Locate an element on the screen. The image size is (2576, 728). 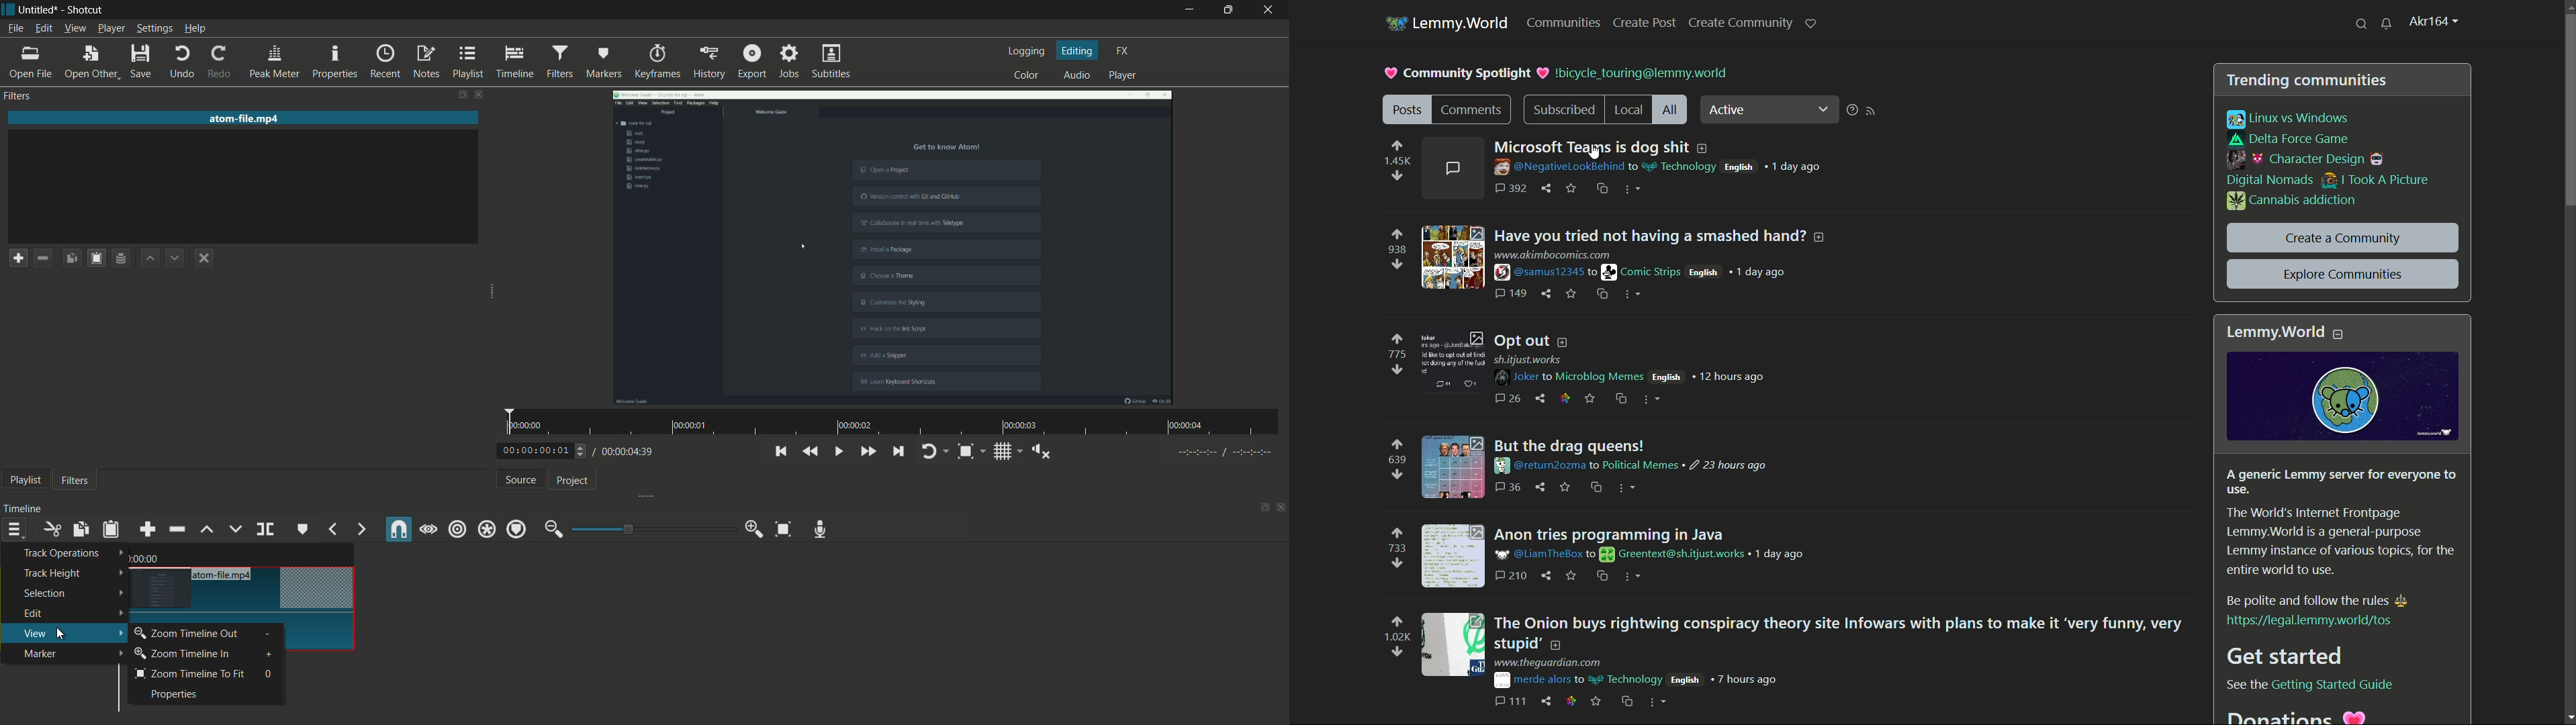
image is located at coordinates (1452, 554).